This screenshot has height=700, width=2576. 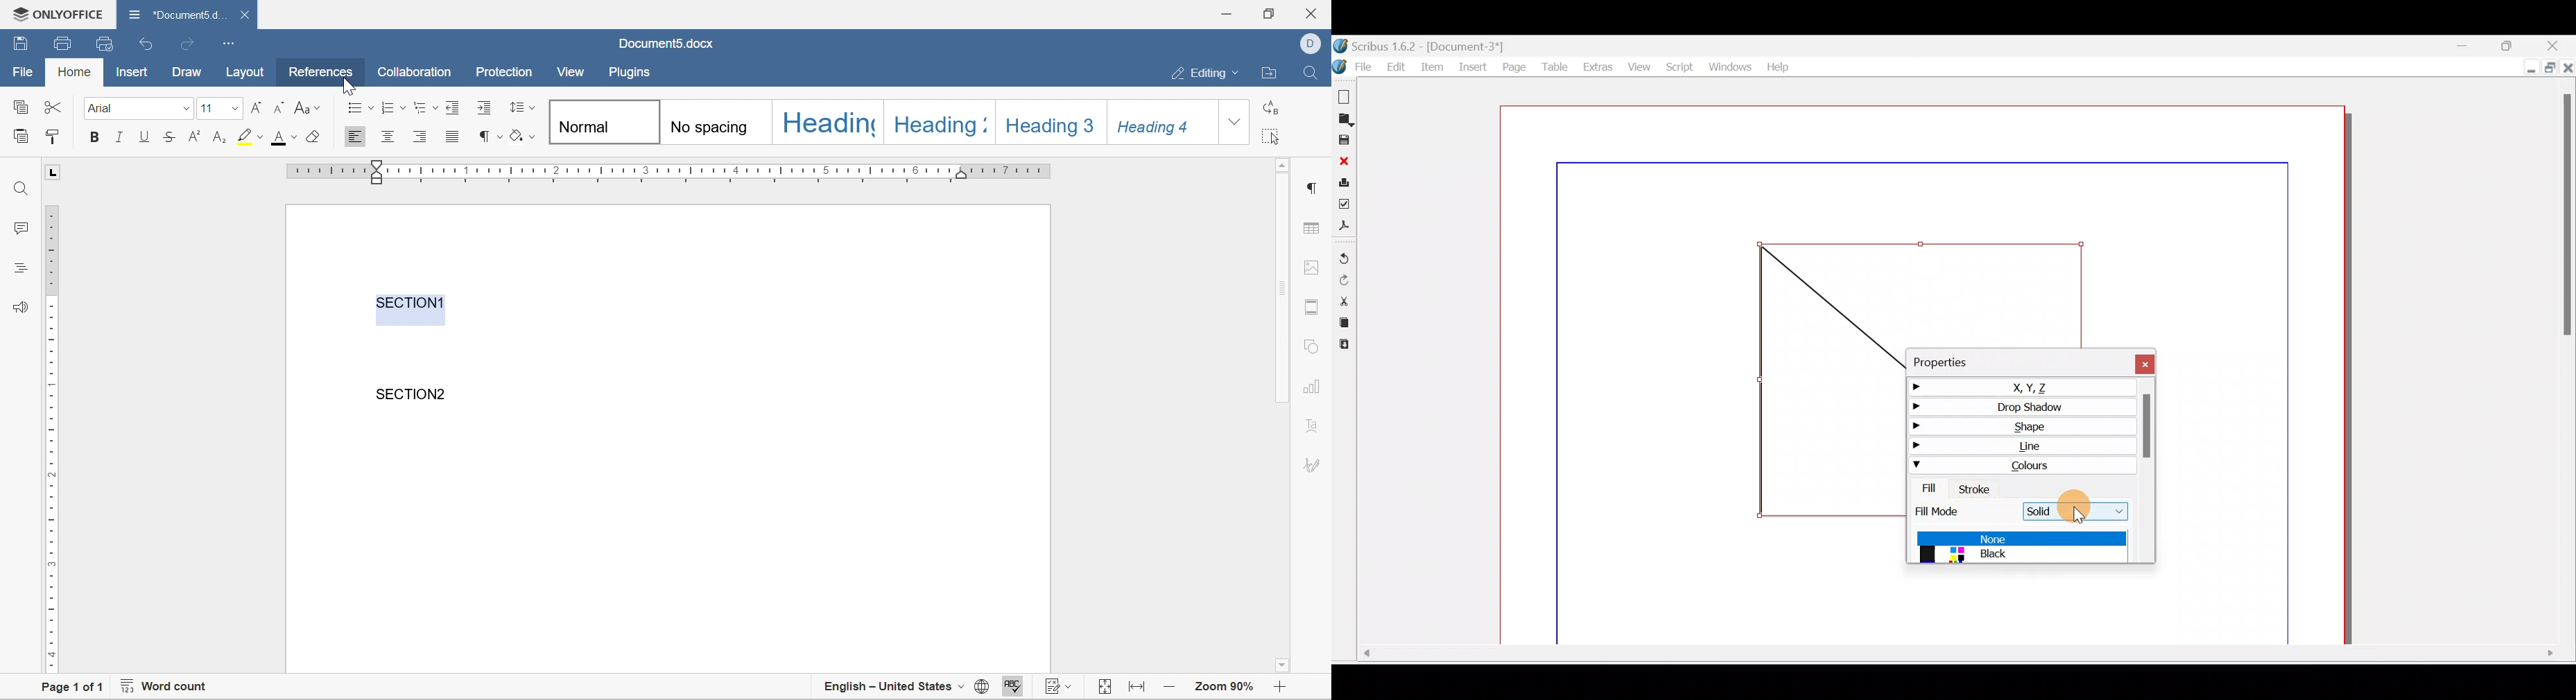 I want to click on references, so click(x=322, y=72).